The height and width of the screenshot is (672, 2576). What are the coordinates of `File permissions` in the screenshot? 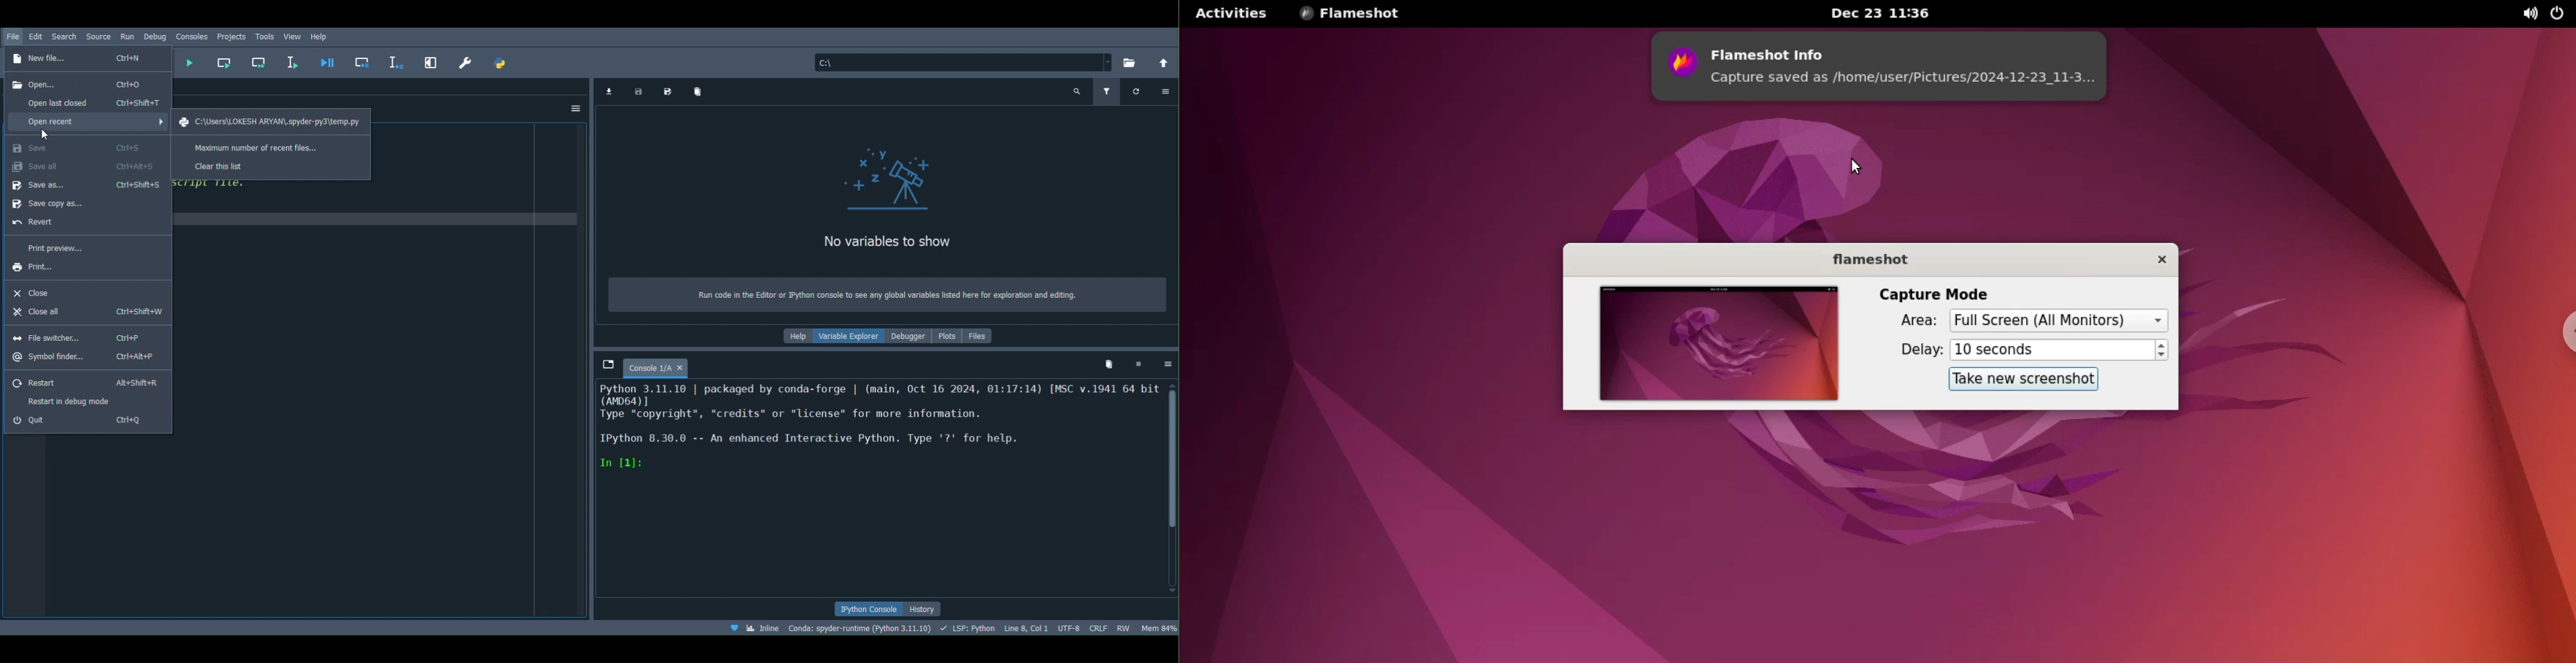 It's located at (1124, 625).